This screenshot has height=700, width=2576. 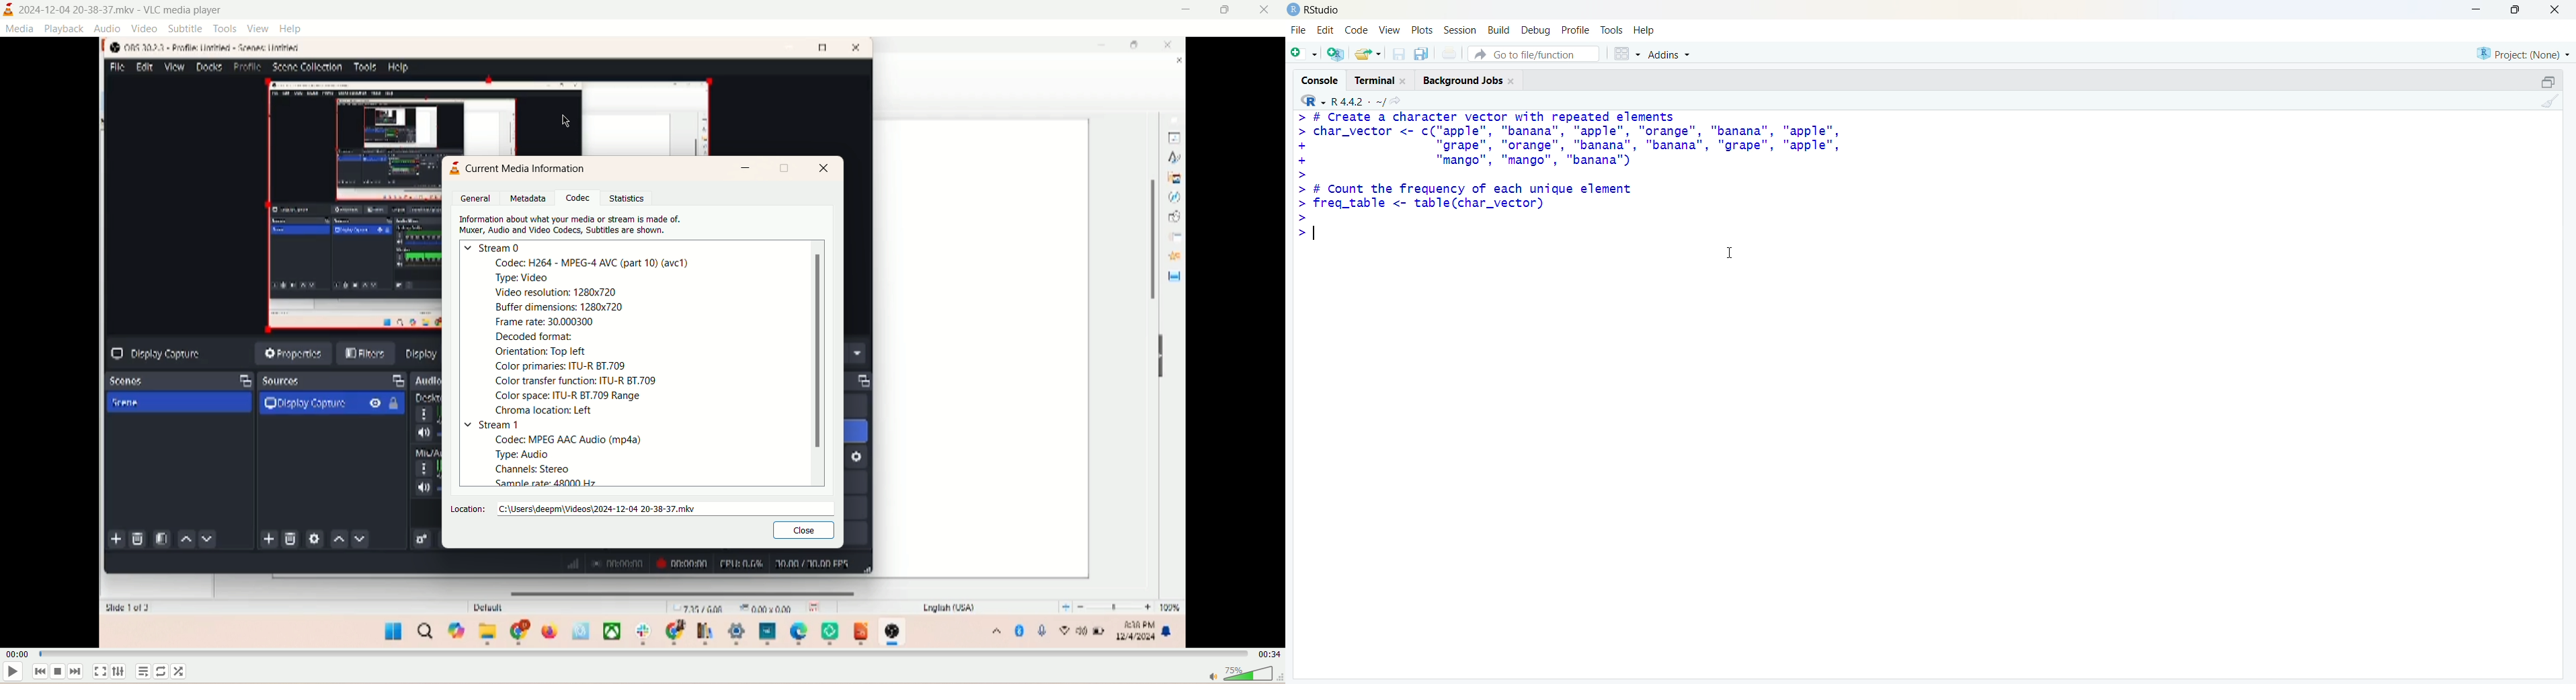 What do you see at coordinates (1381, 79) in the screenshot?
I see `Terminal` at bounding box center [1381, 79].